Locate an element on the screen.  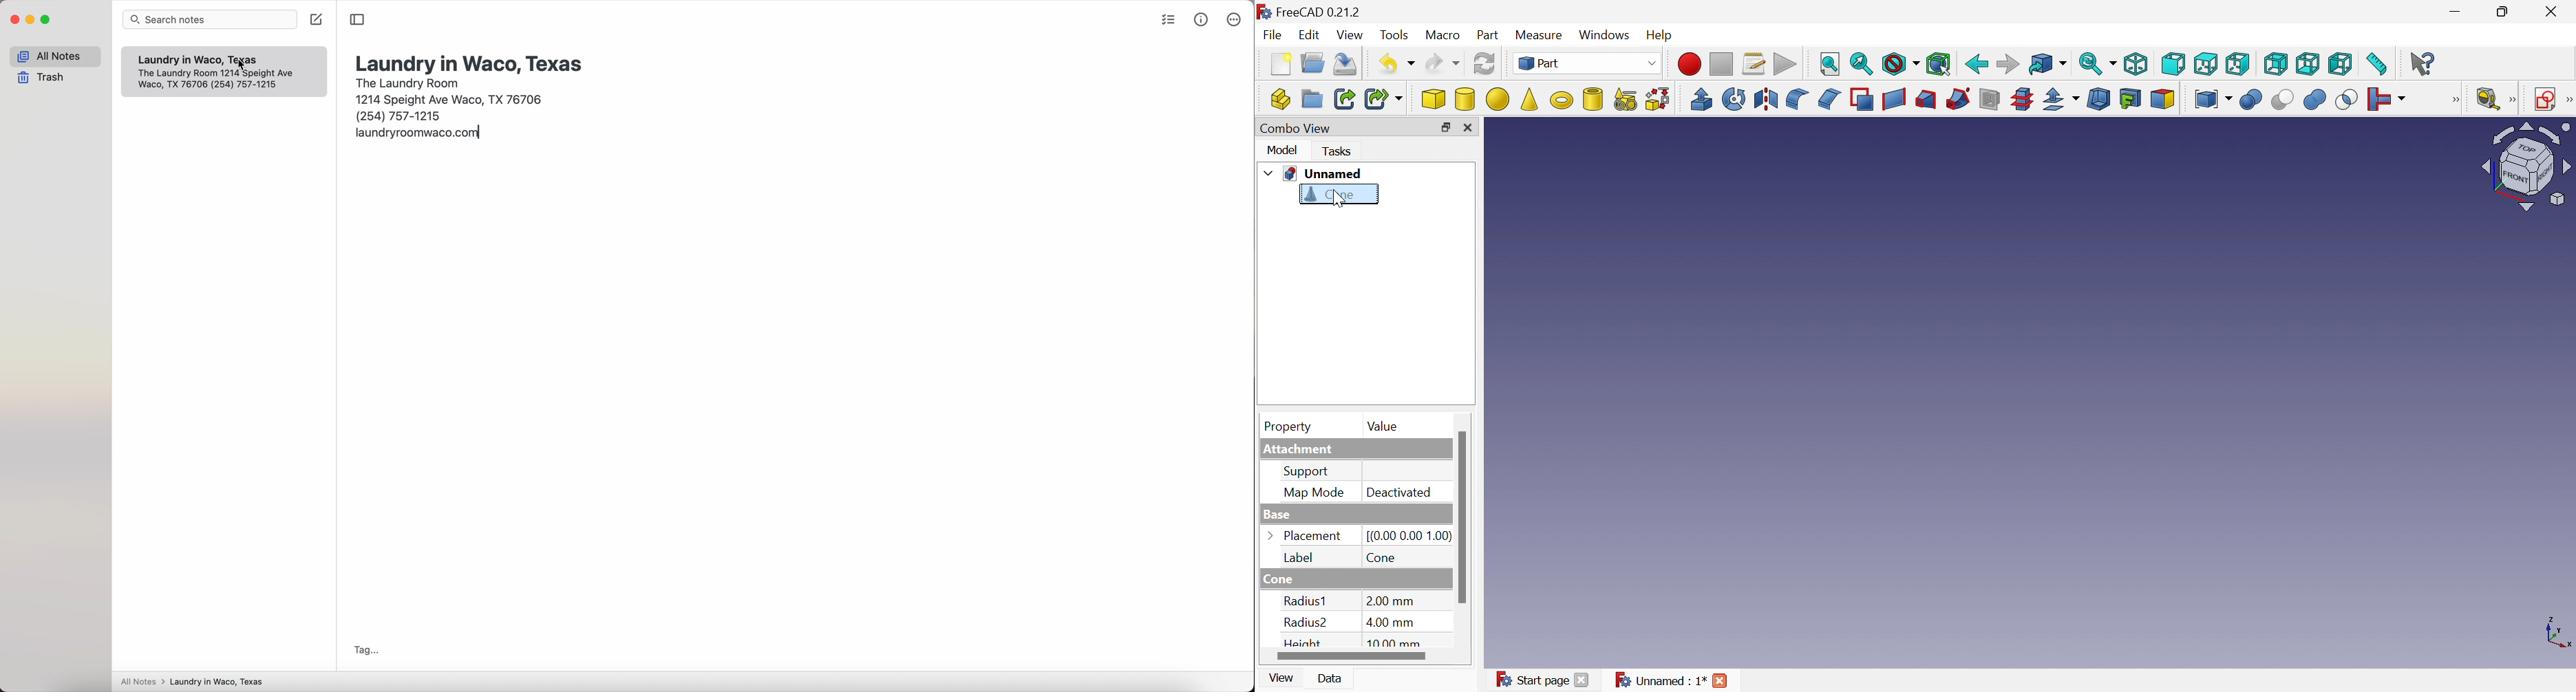
Sync view is located at coordinates (2096, 65).